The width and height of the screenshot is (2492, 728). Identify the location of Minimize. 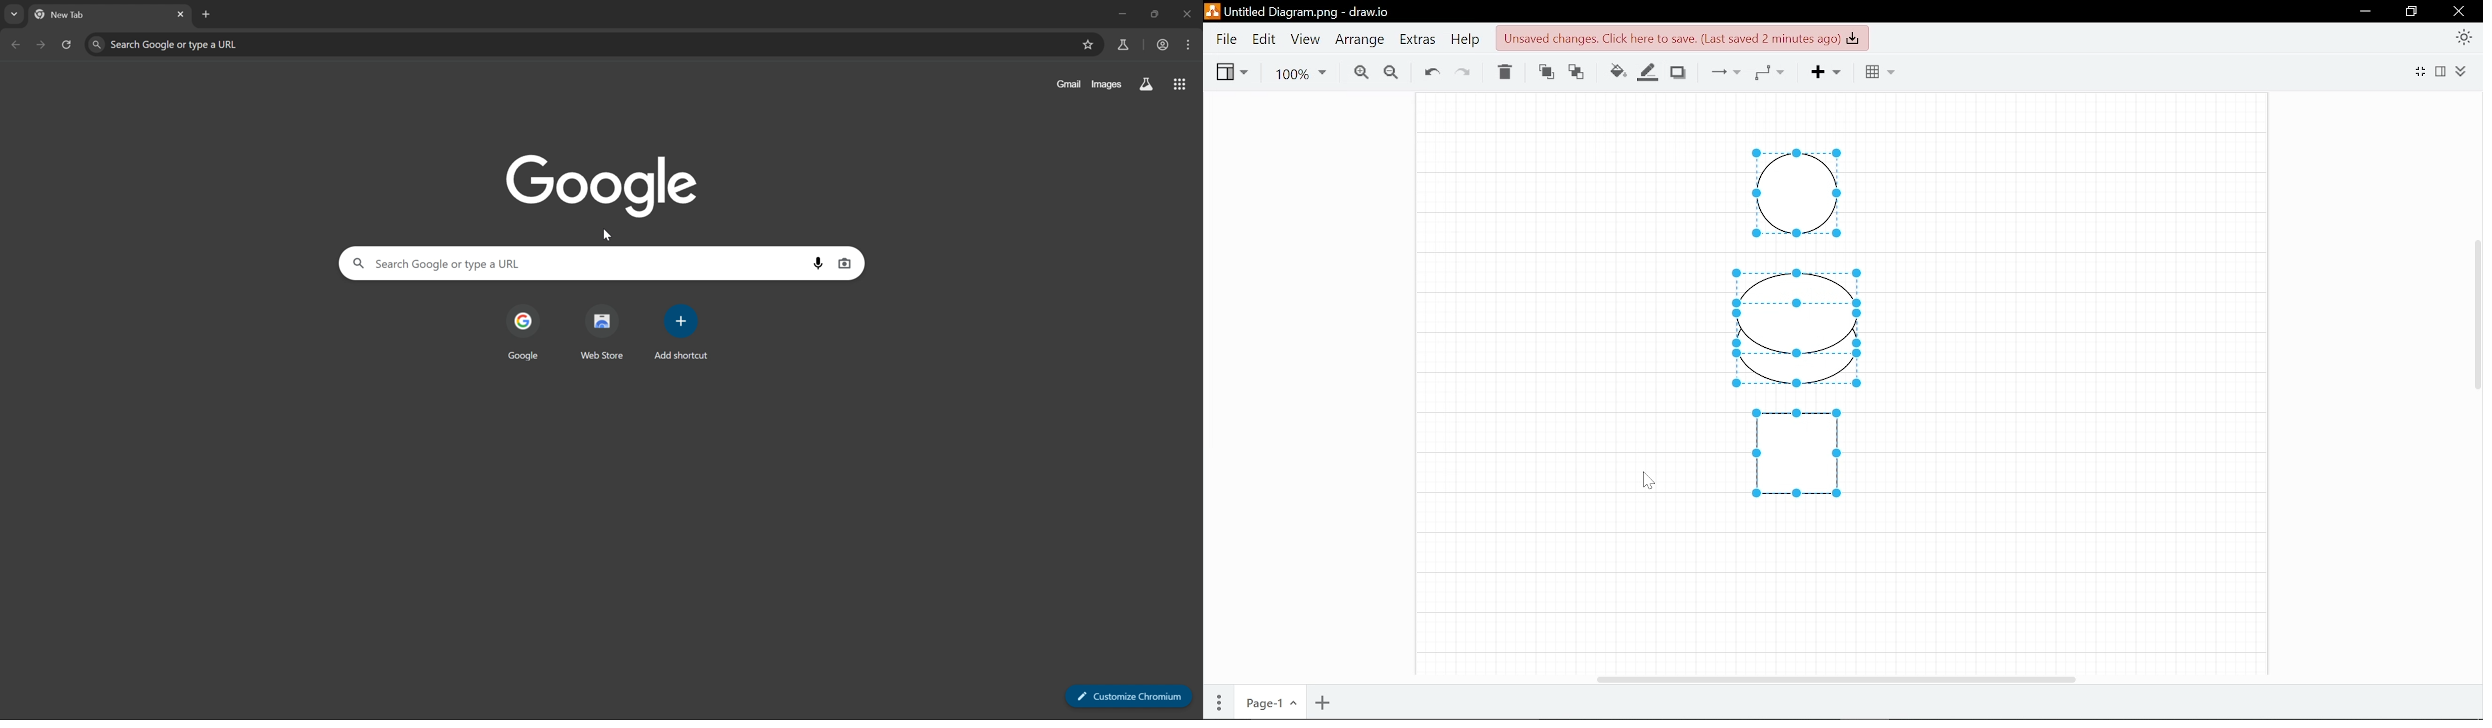
(2365, 12).